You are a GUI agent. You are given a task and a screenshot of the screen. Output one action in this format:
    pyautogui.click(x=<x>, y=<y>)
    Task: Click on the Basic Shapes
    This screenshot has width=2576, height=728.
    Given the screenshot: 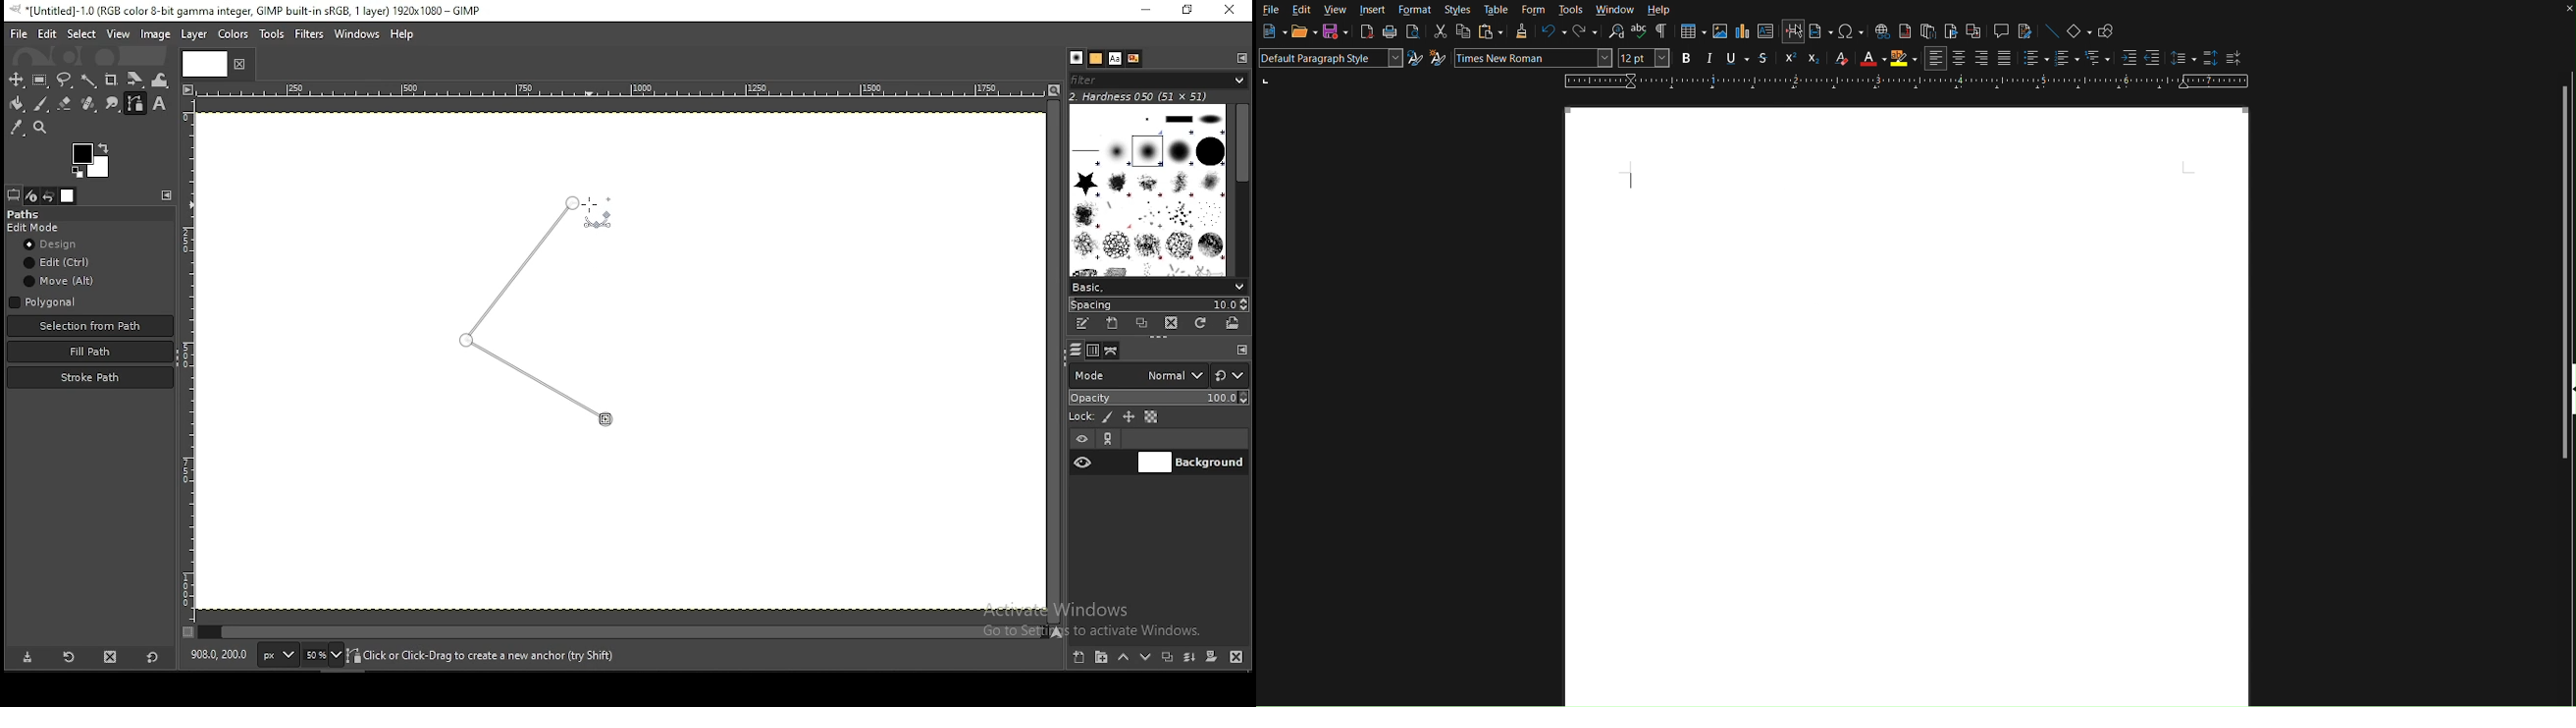 What is the action you would take?
    pyautogui.click(x=2076, y=30)
    